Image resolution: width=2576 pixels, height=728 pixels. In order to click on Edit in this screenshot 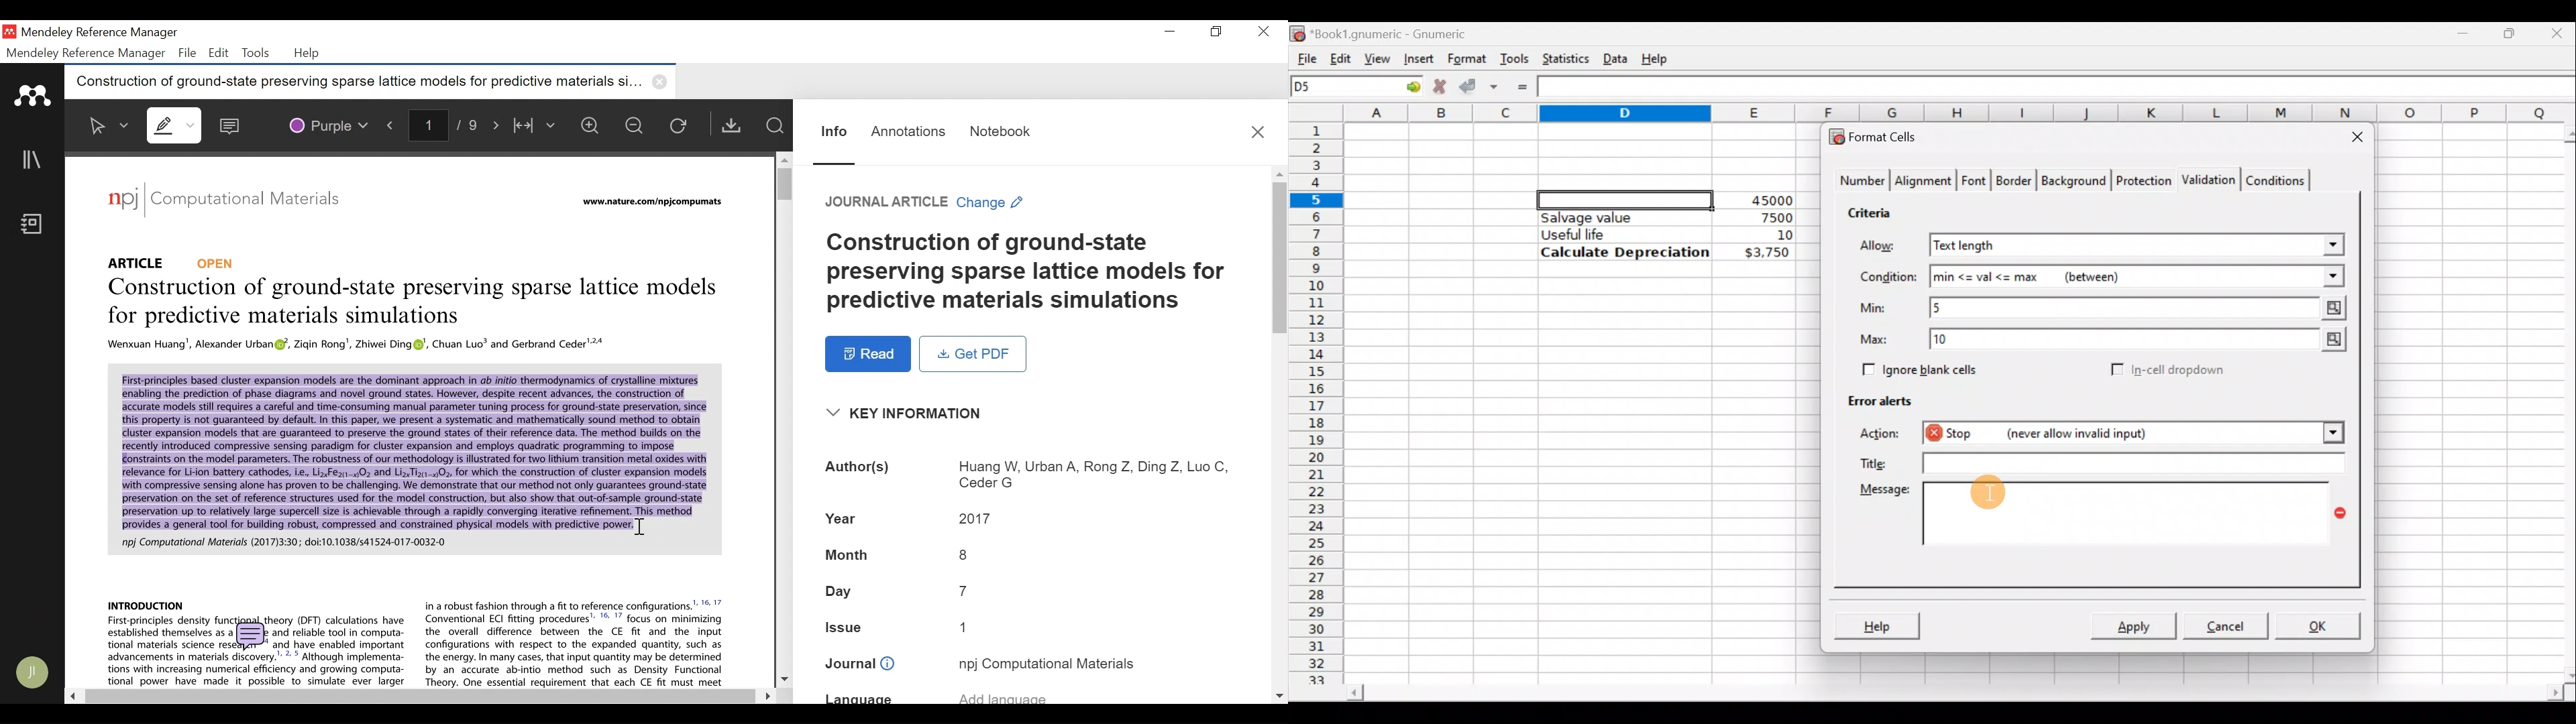, I will do `click(217, 53)`.